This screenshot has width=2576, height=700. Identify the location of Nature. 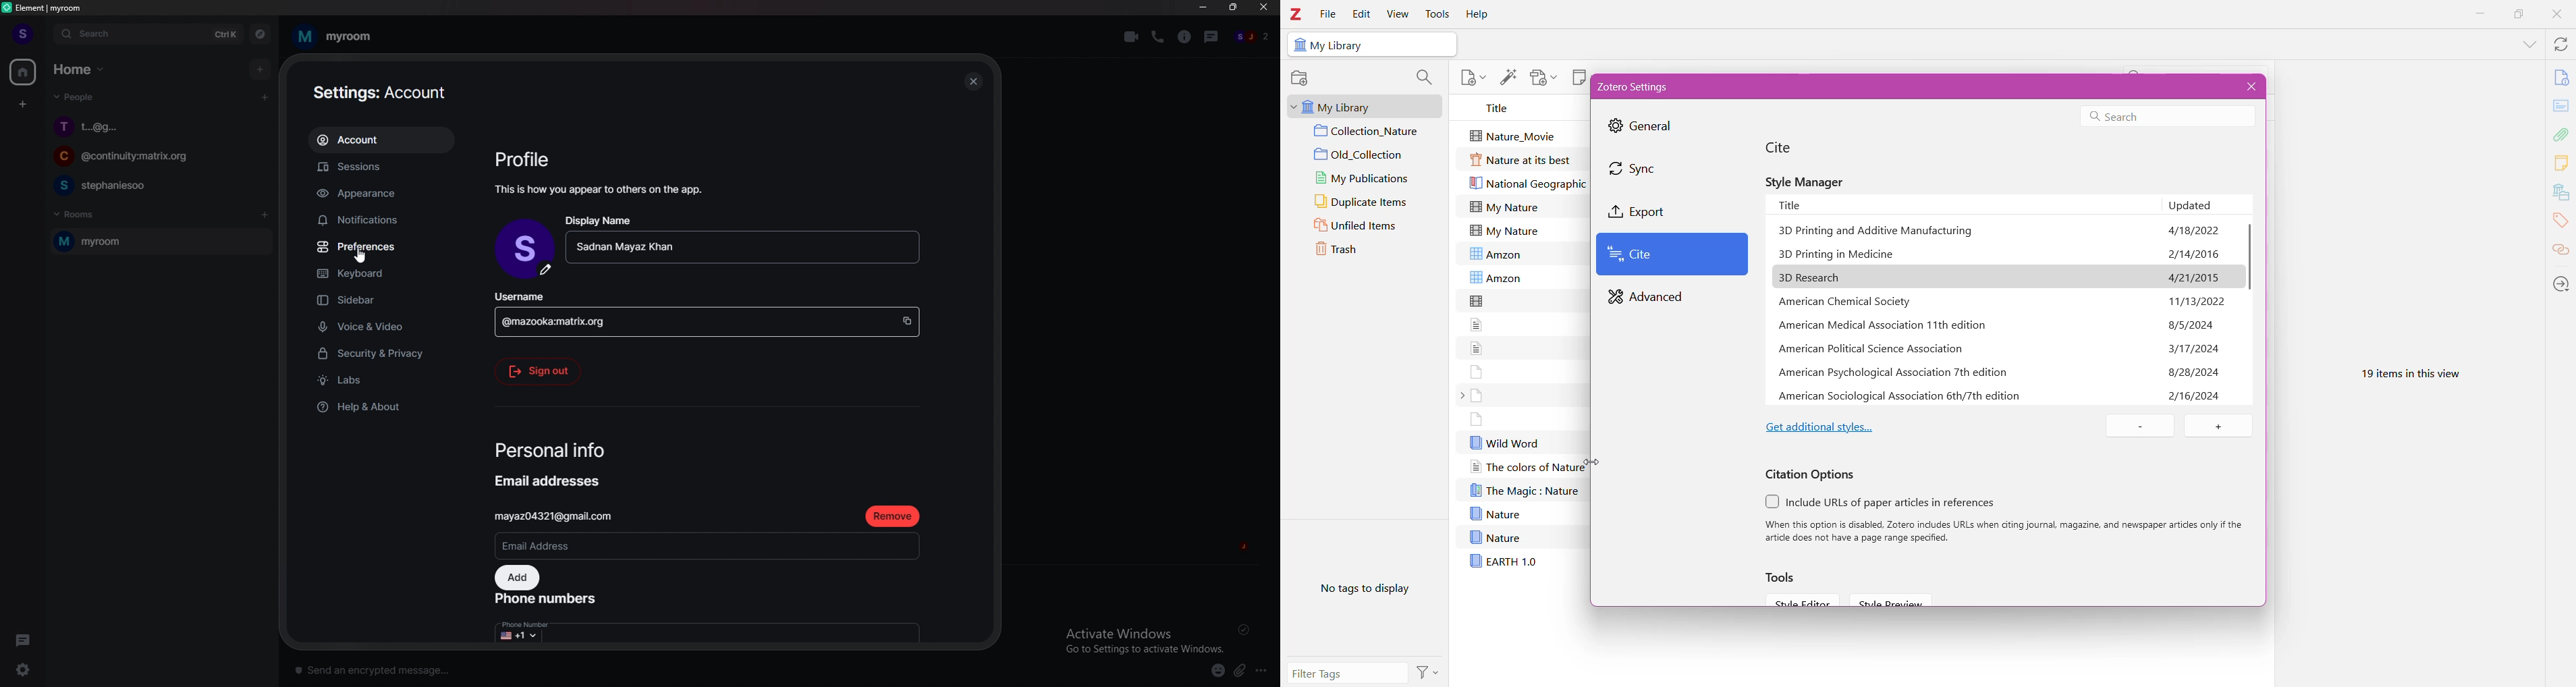
(1495, 537).